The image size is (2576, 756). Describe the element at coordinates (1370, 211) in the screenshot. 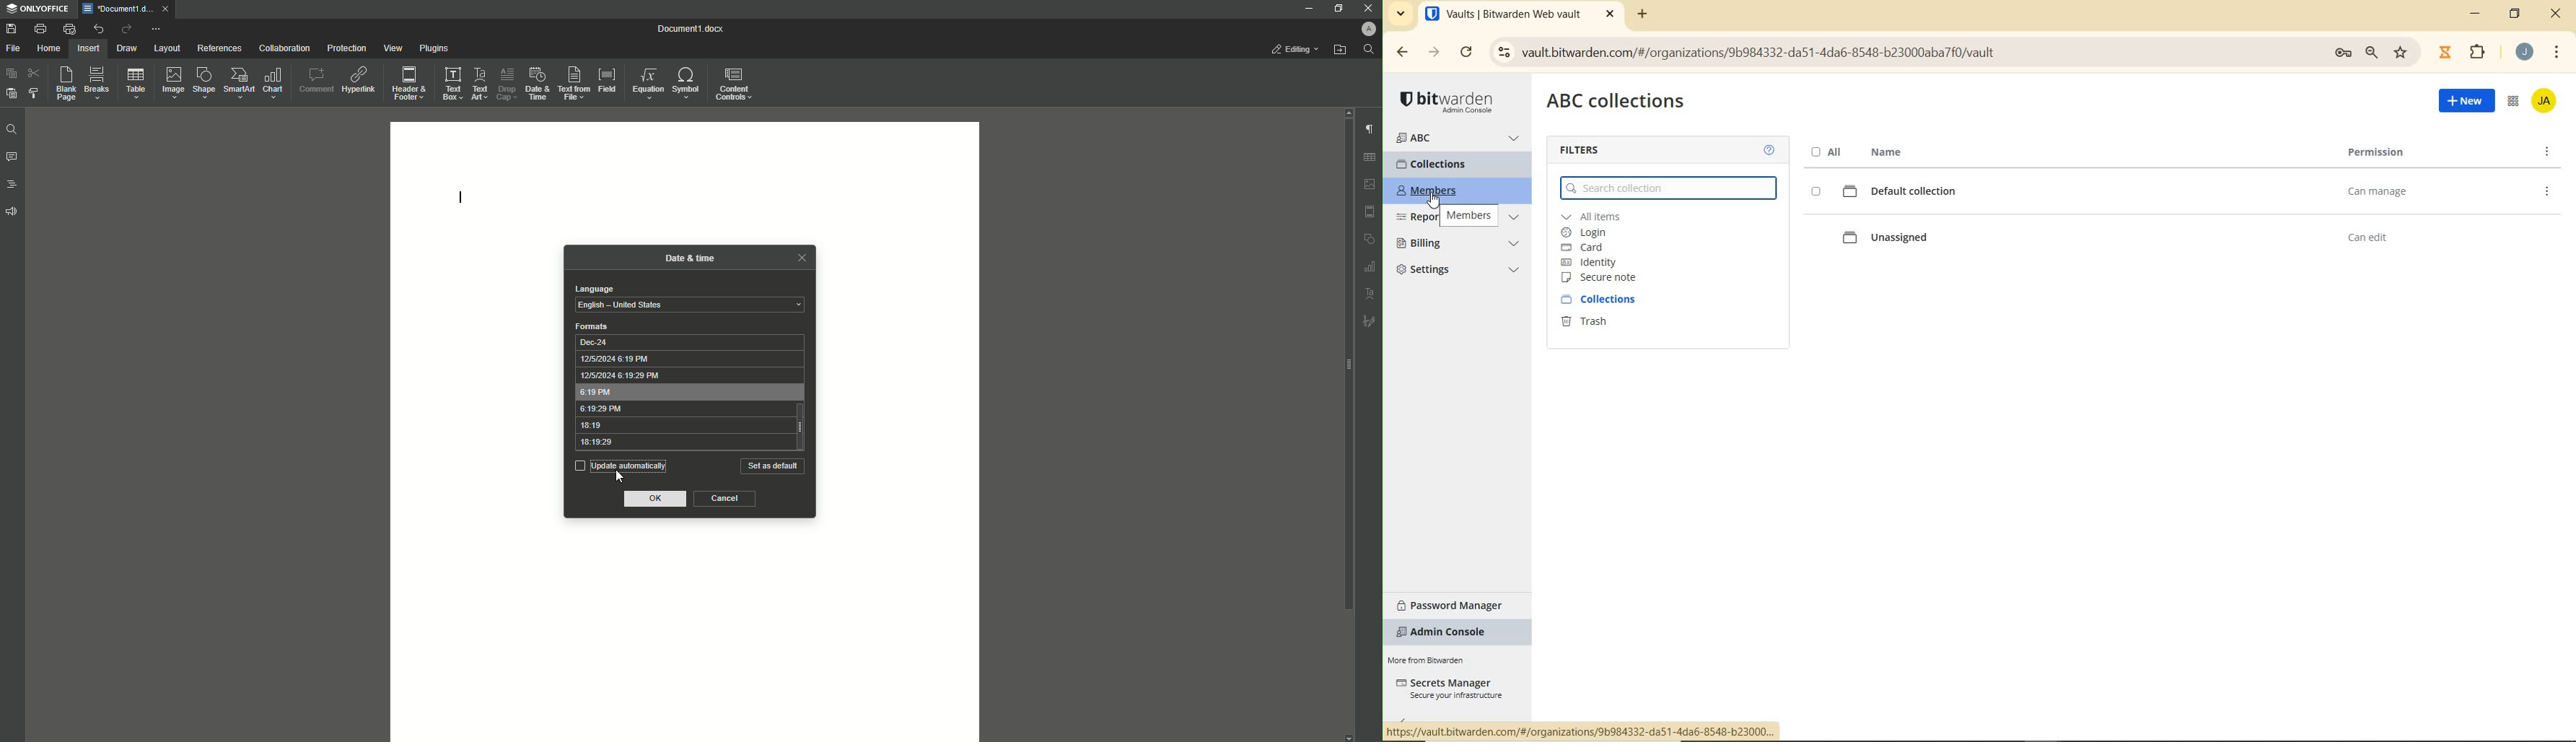

I see `header and footer settings` at that location.